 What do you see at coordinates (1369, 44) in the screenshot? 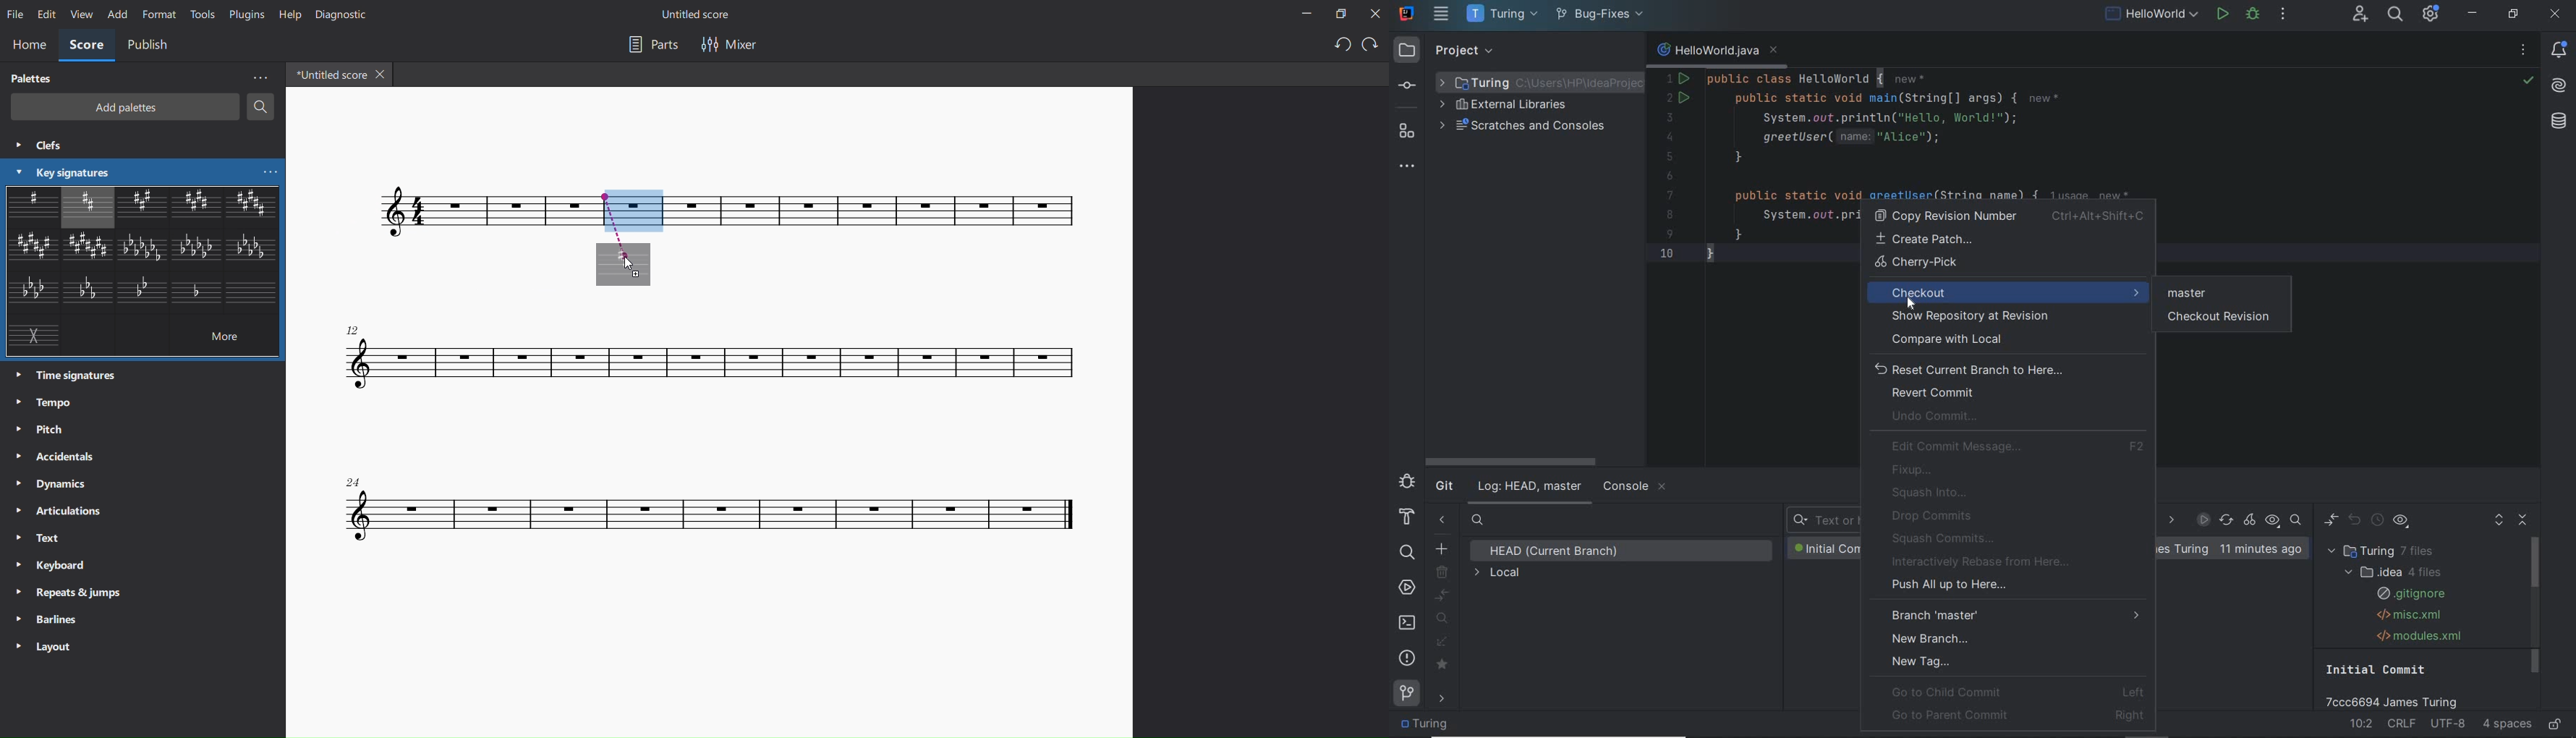
I see `redo` at bounding box center [1369, 44].